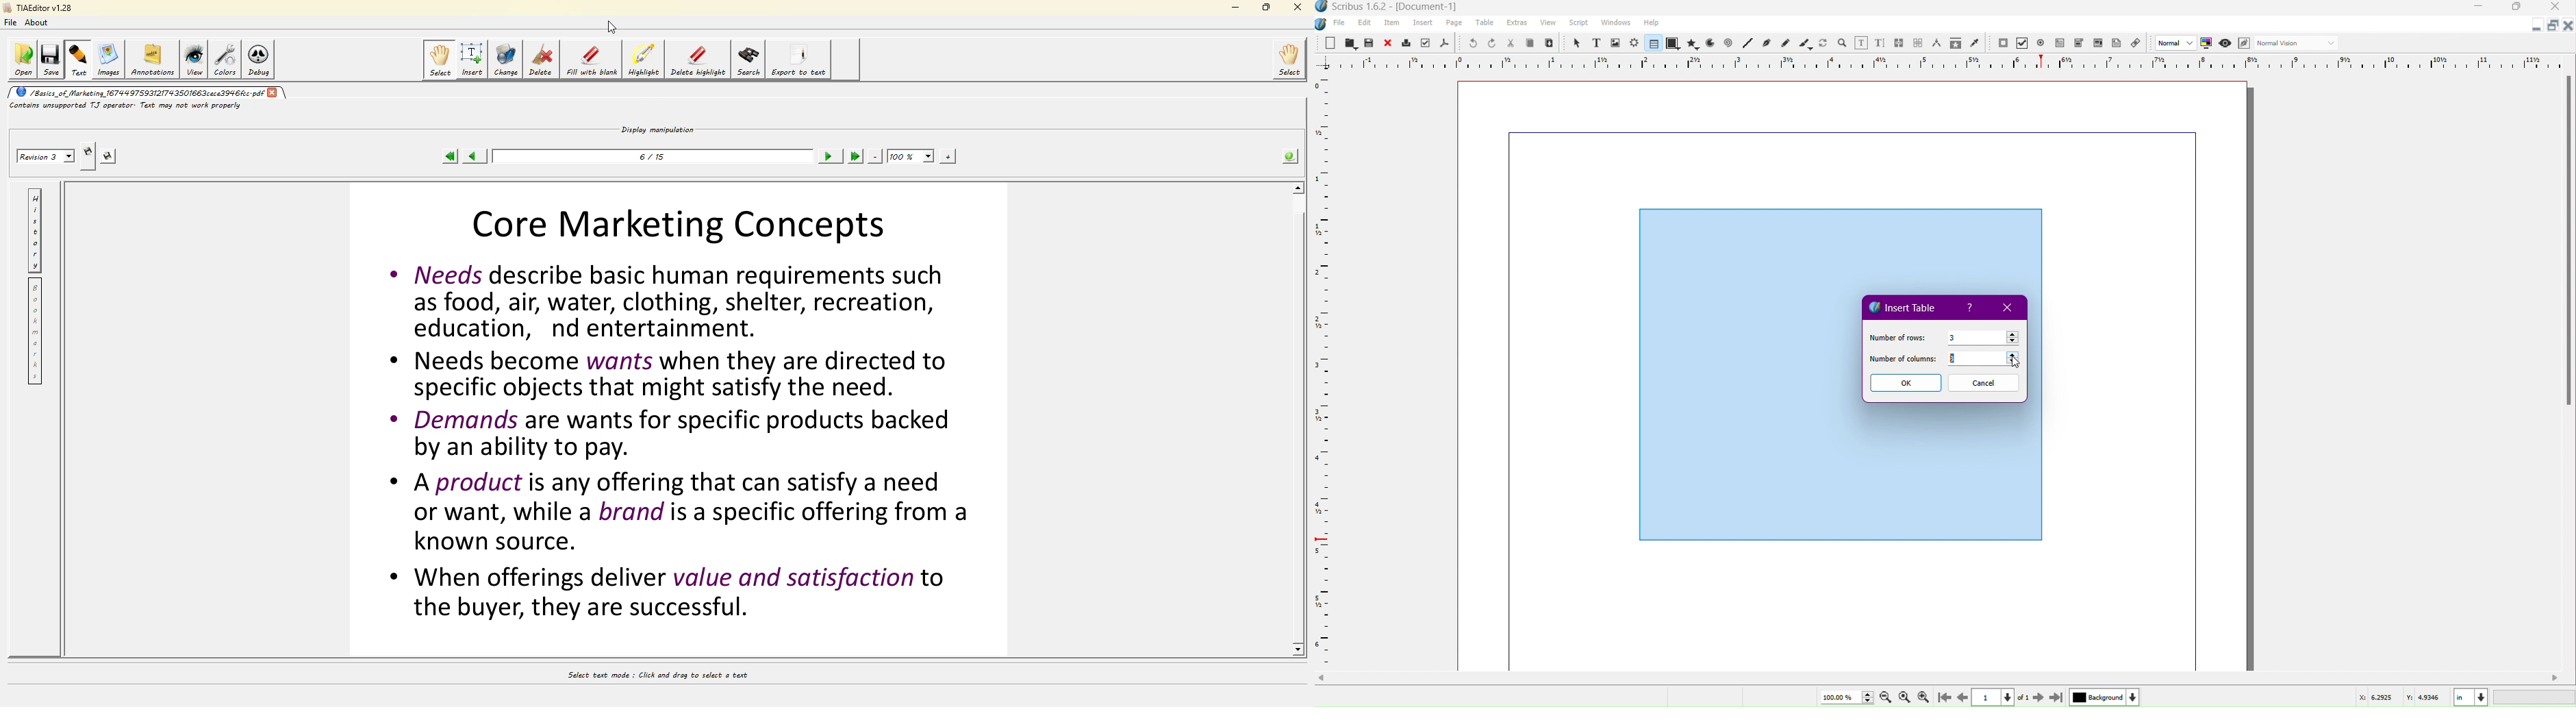 This screenshot has height=728, width=2576. I want to click on Render Frame, so click(1635, 43).